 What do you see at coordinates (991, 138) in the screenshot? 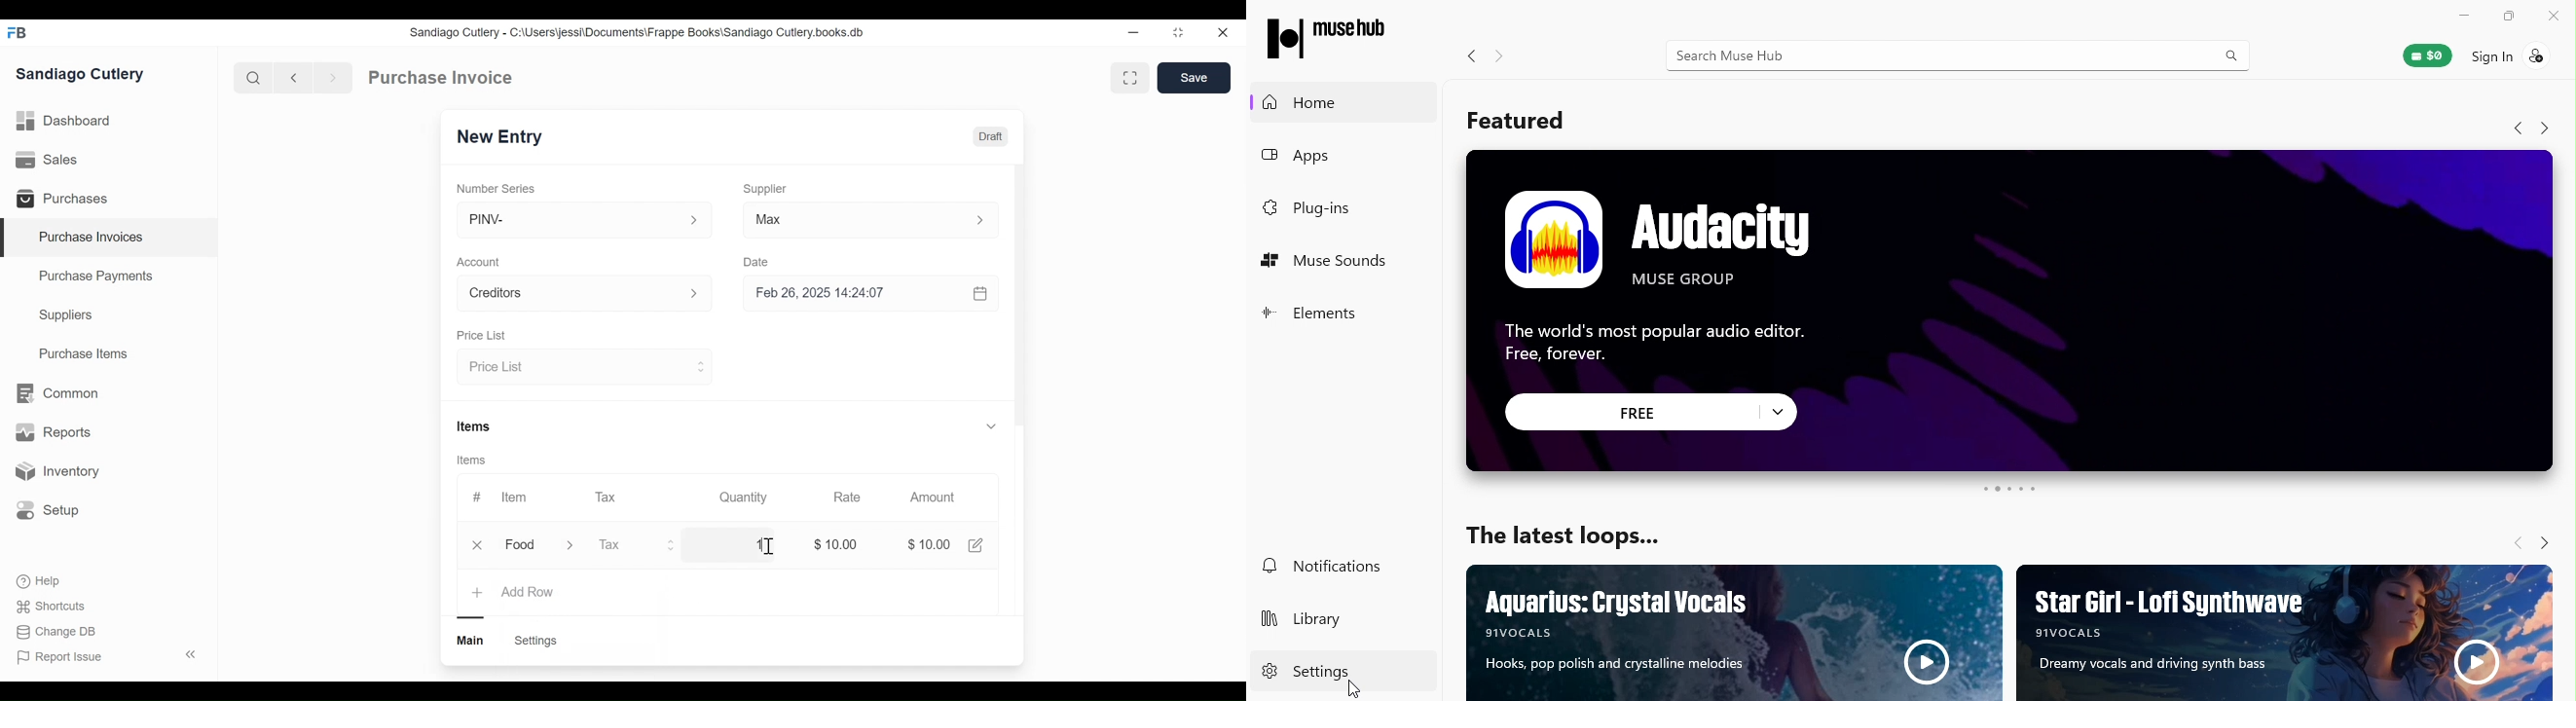
I see `Draft` at bounding box center [991, 138].